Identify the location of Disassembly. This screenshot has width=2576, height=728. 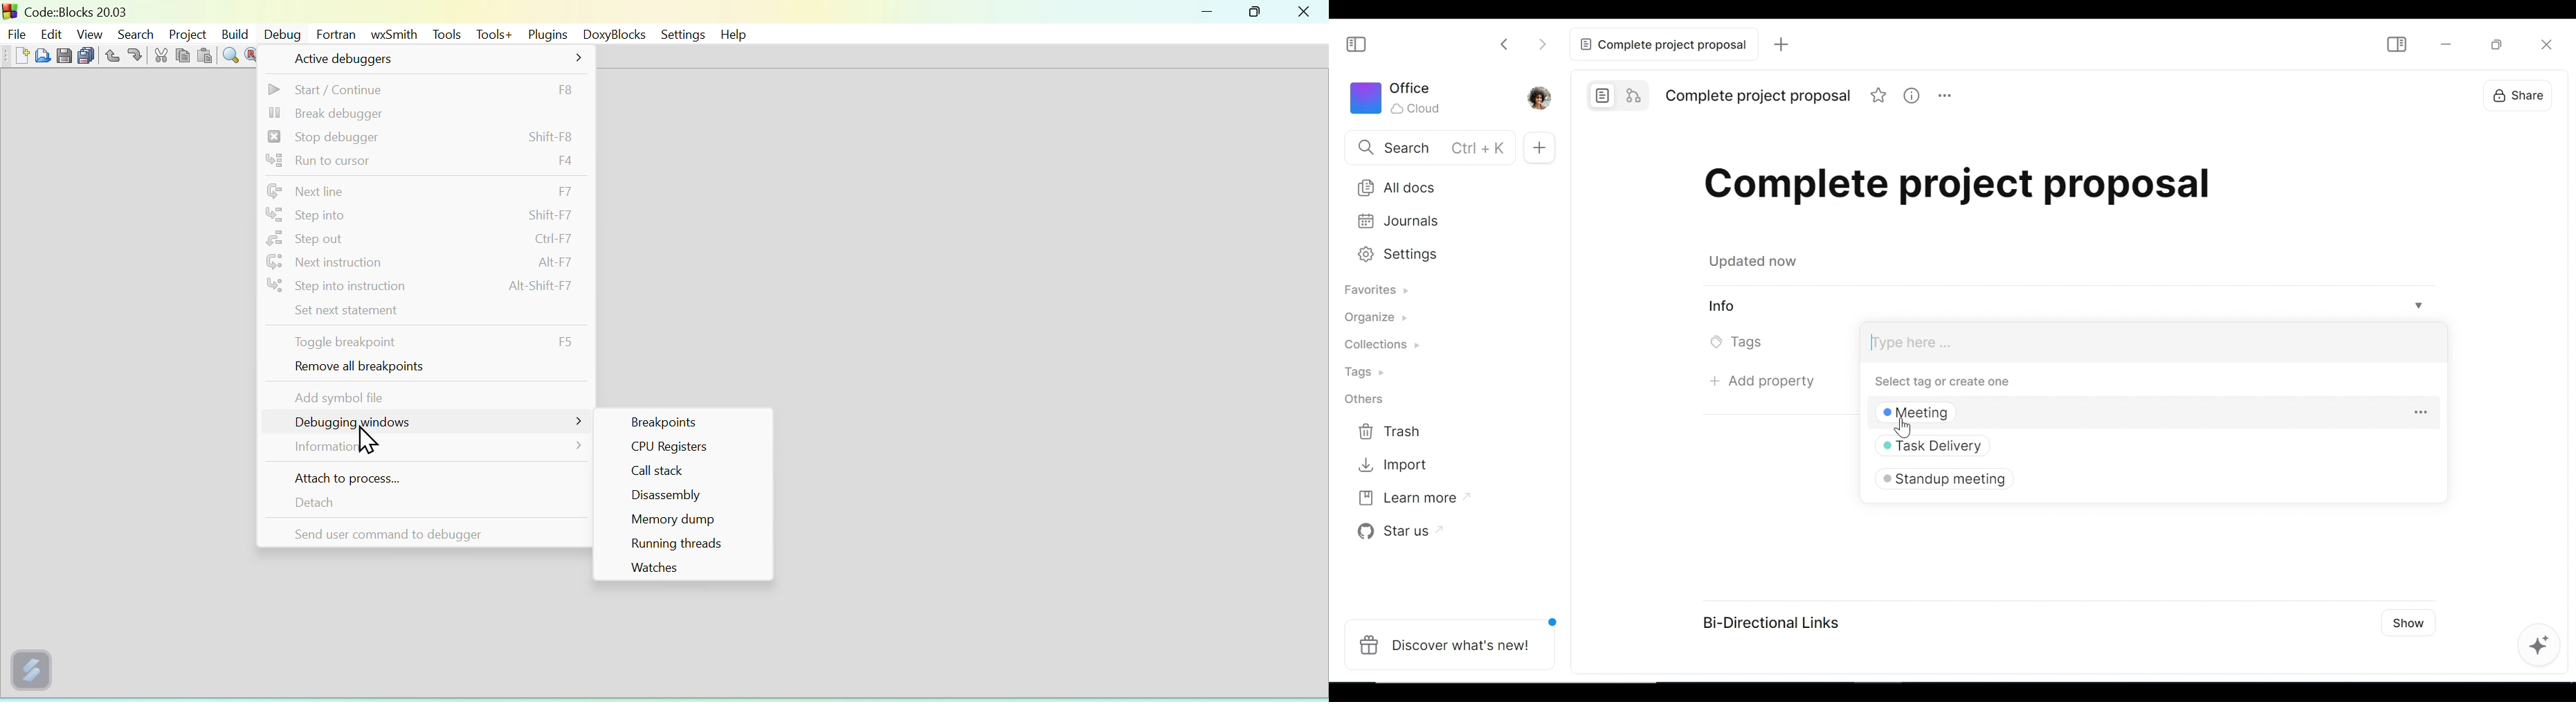
(684, 497).